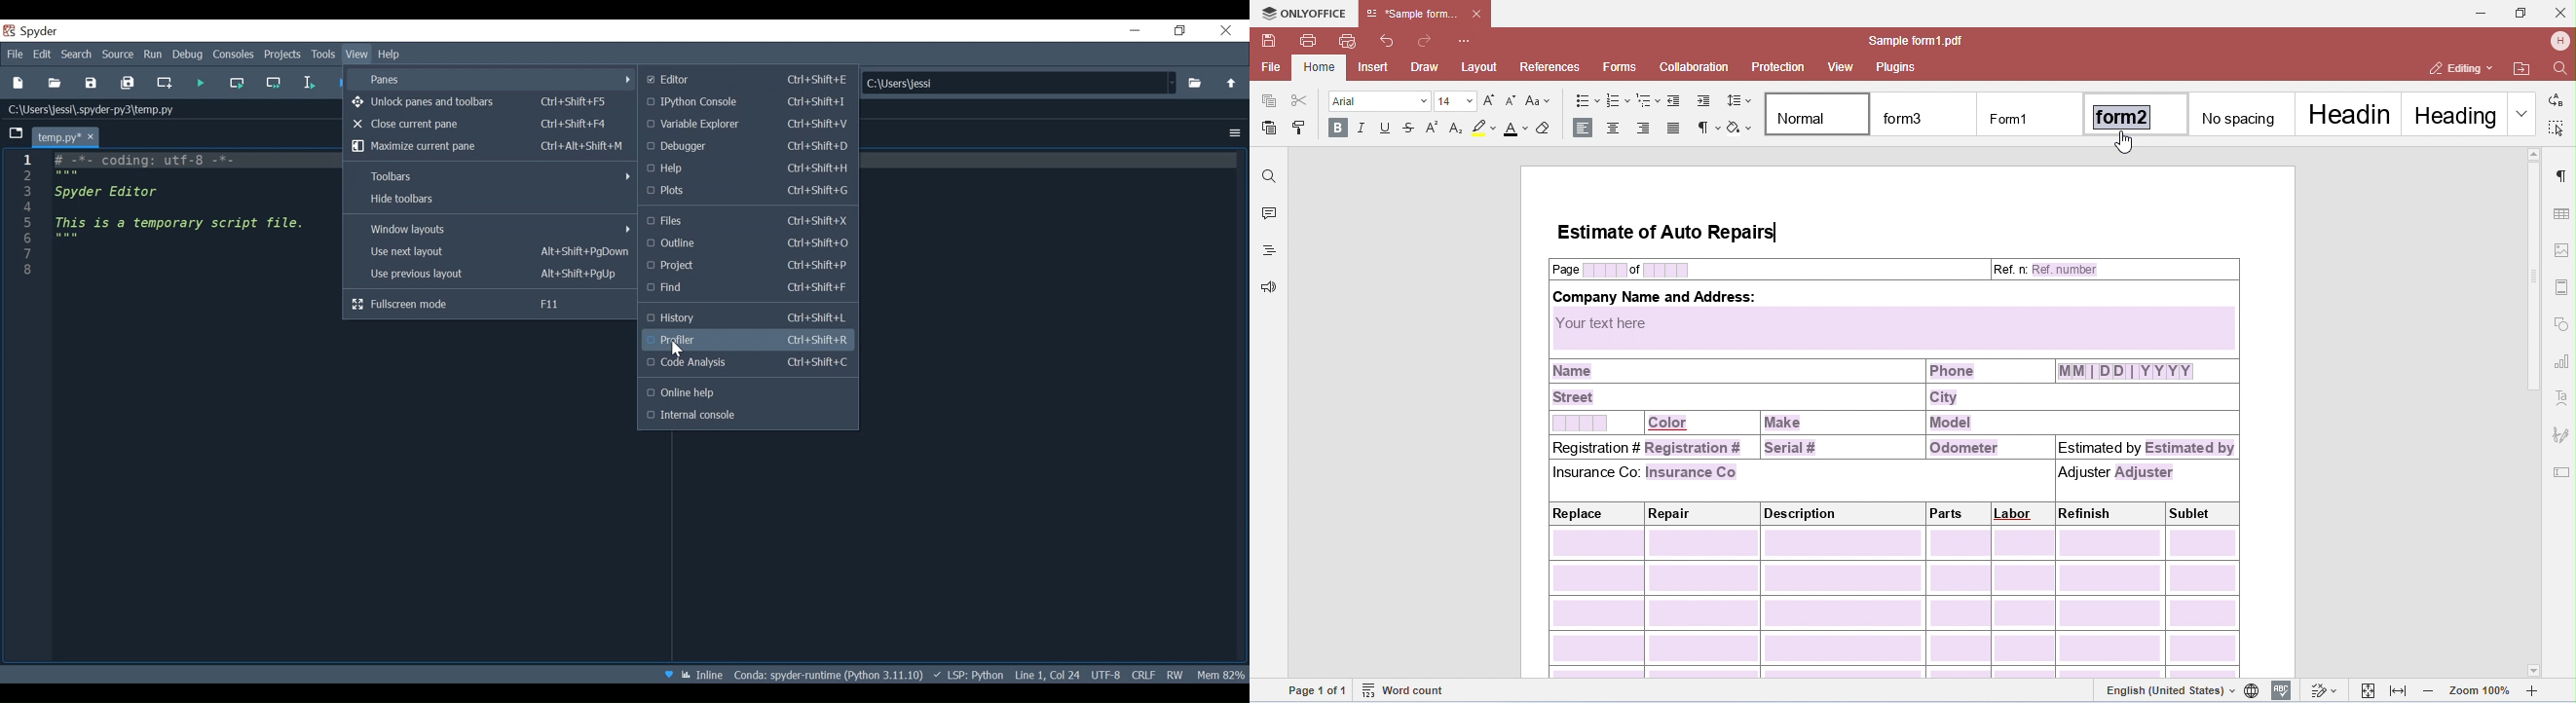 This screenshot has height=728, width=2576. Describe the element at coordinates (491, 304) in the screenshot. I see `Fullscreen mode` at that location.